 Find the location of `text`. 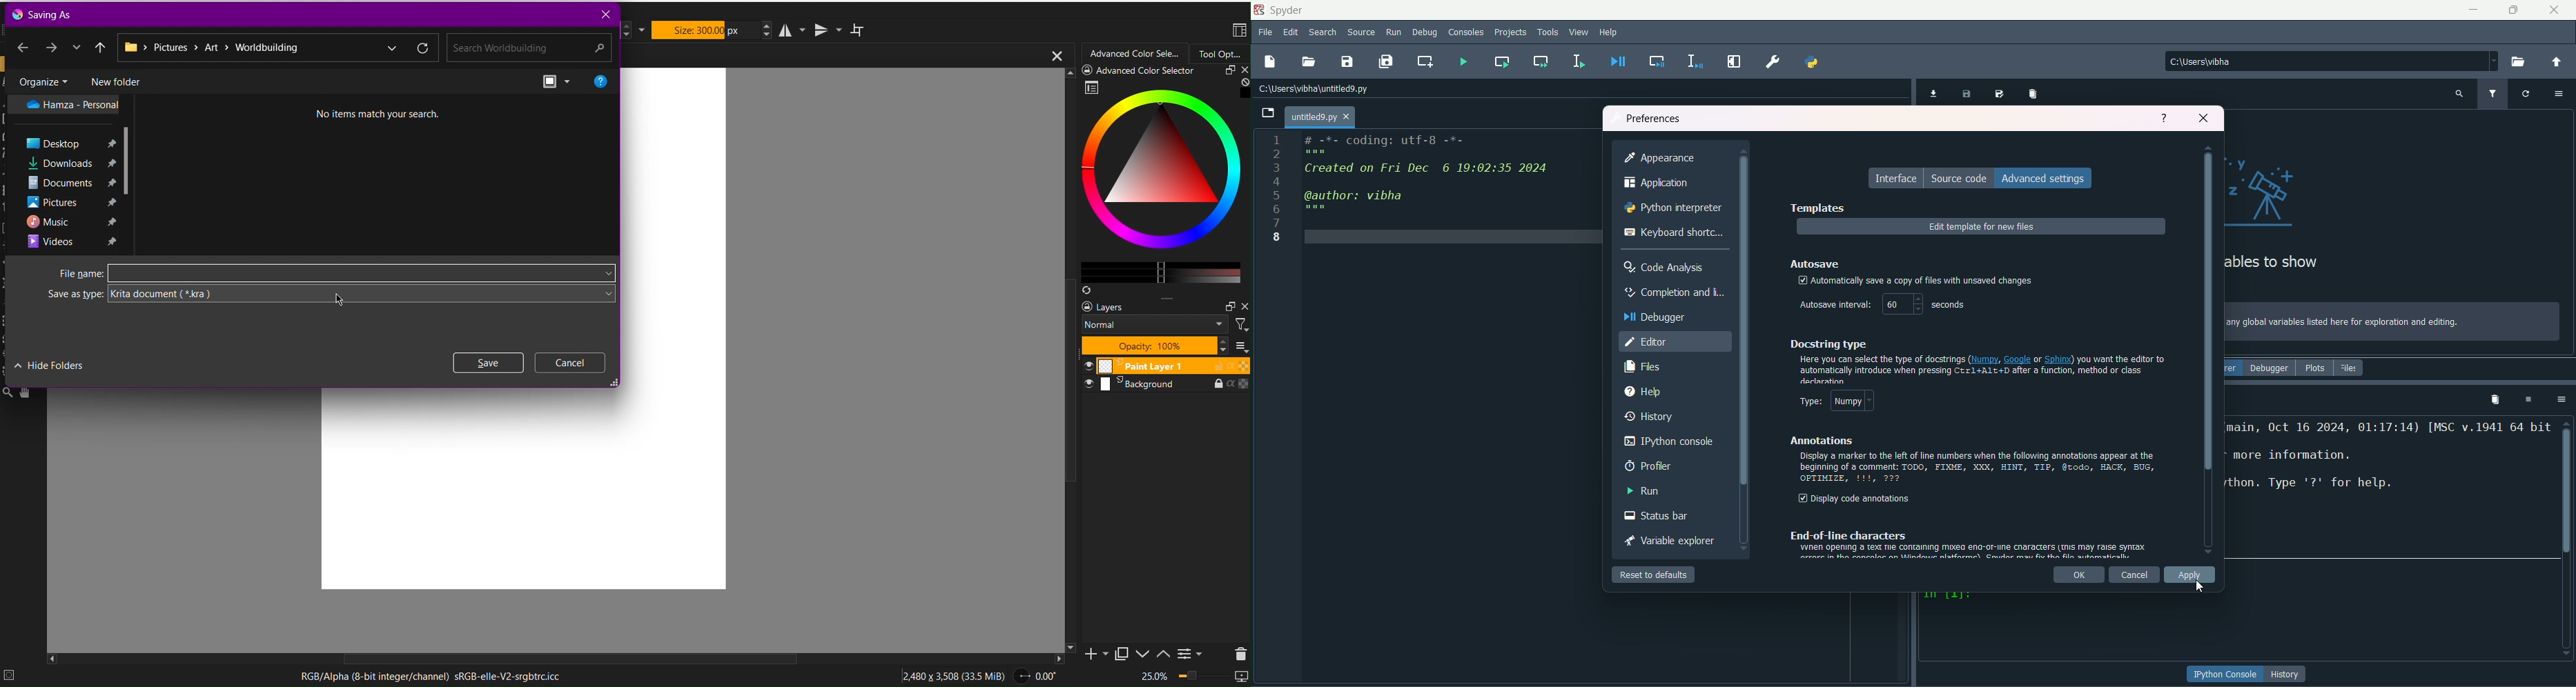

text is located at coordinates (2275, 263).